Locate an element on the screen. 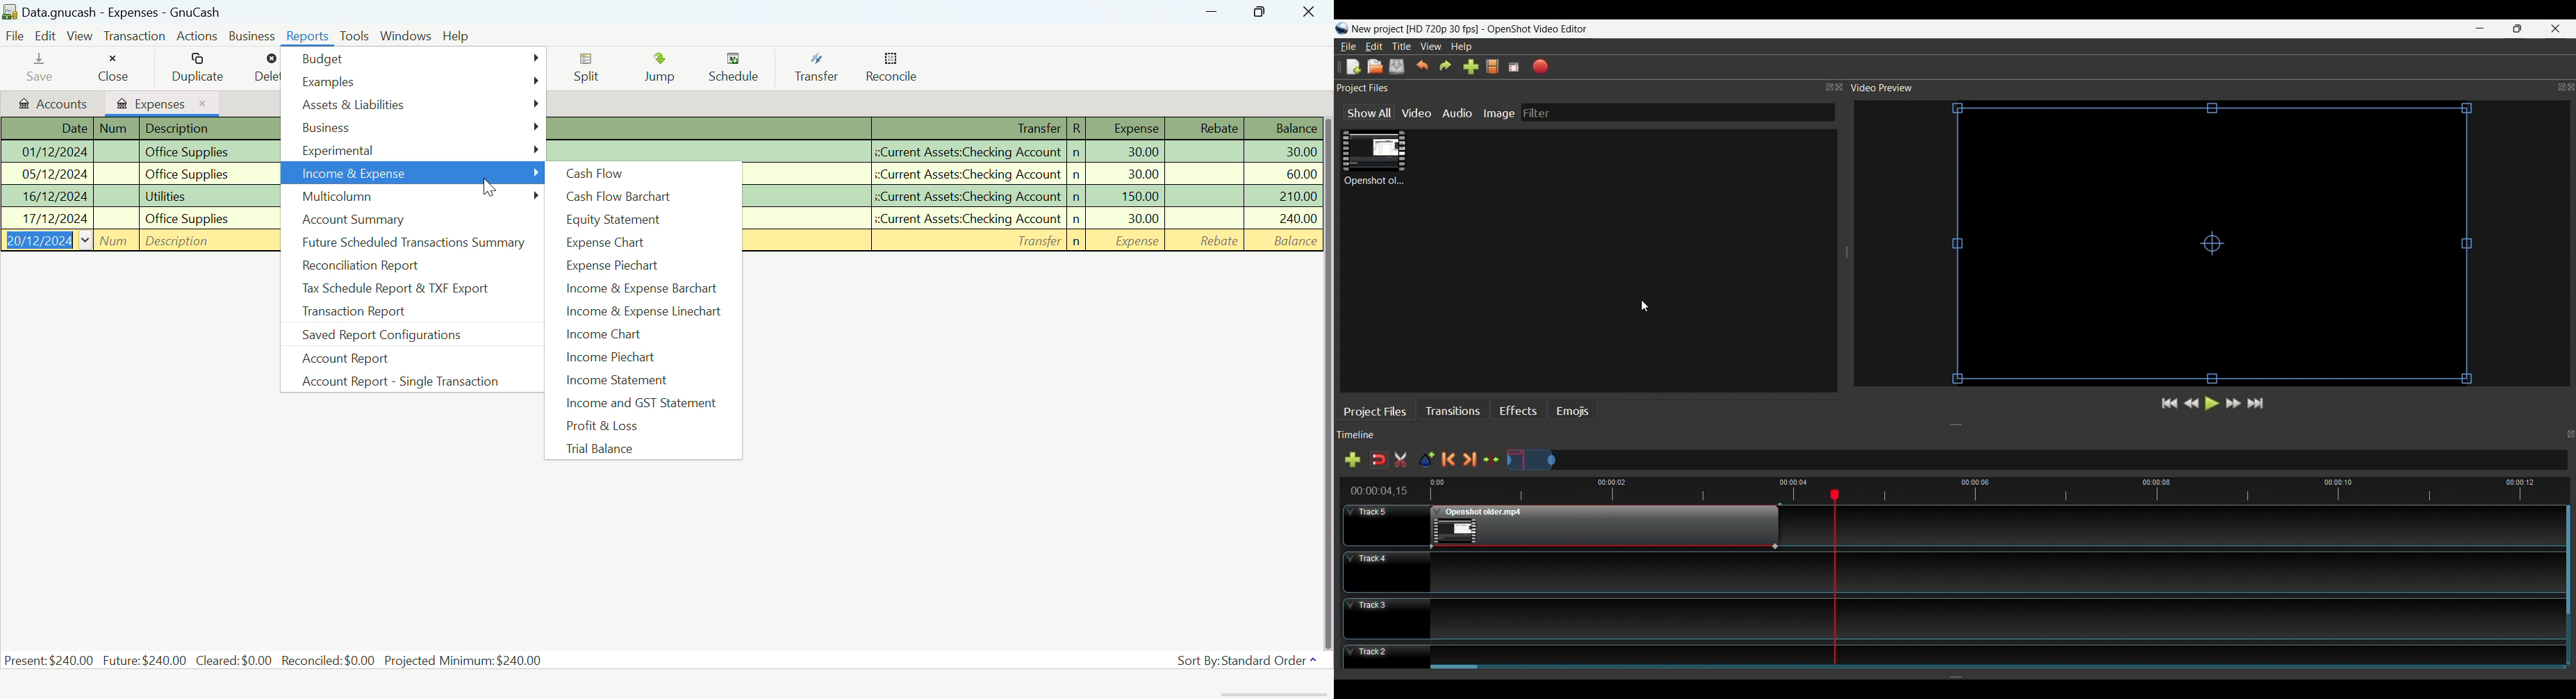  Income Chart is located at coordinates (643, 335).